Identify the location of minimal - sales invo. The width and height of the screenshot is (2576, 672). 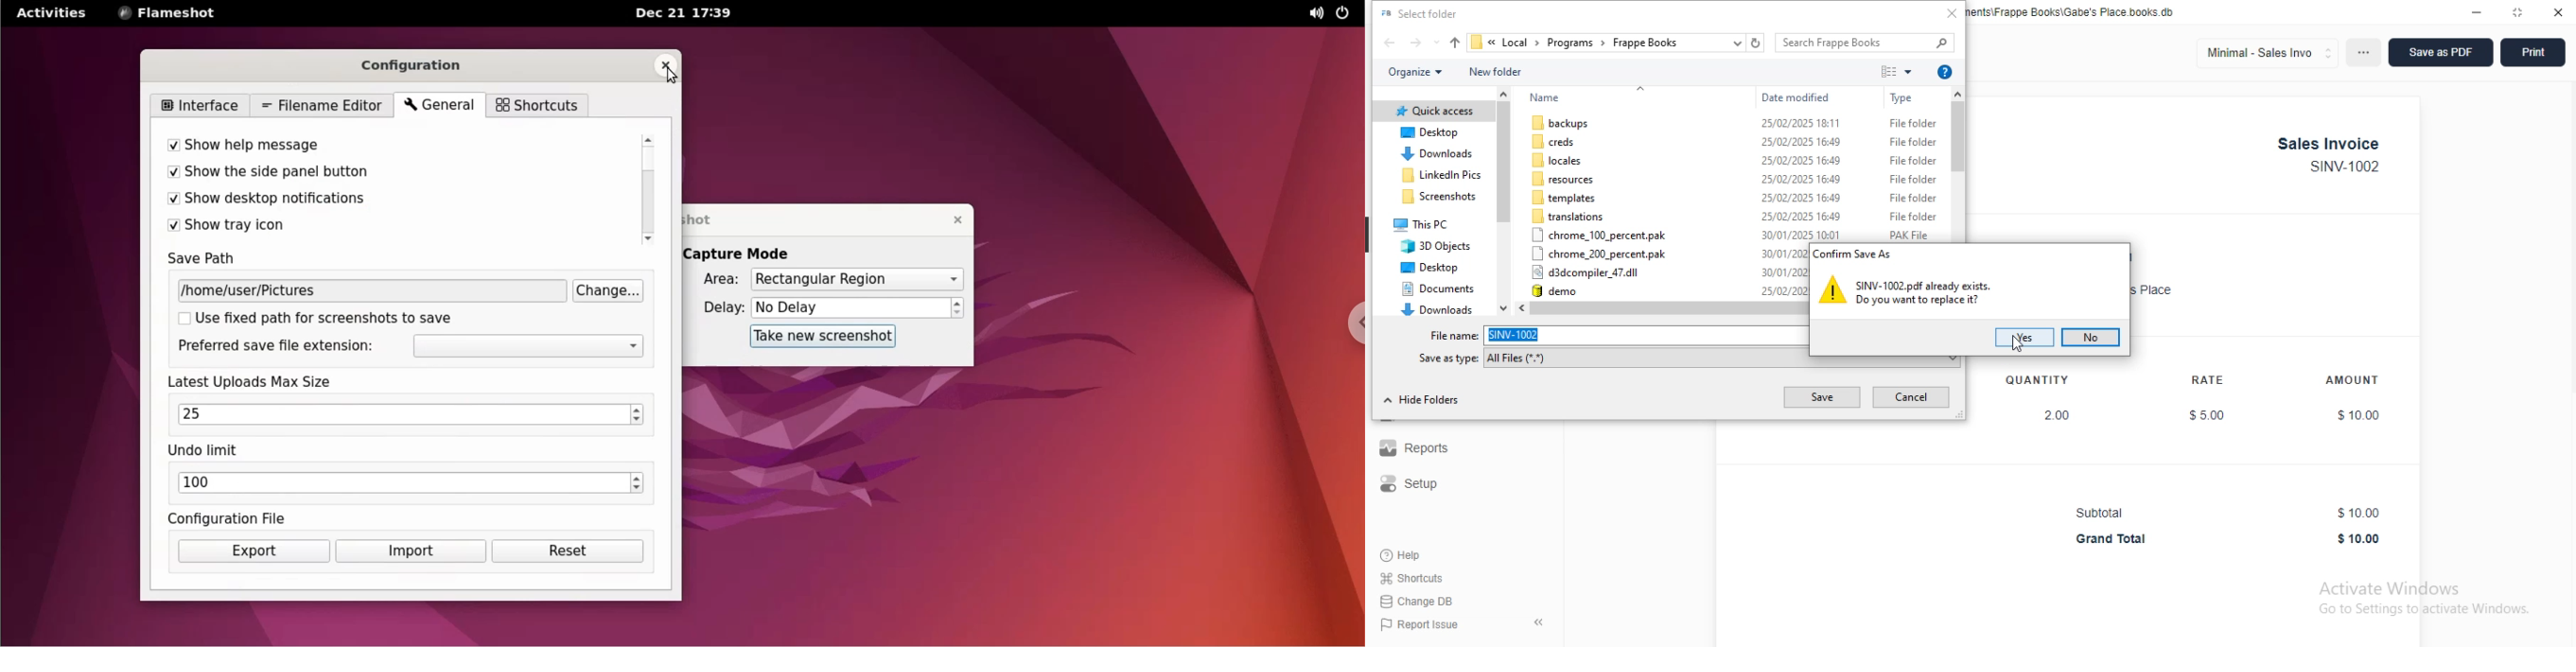
(2267, 53).